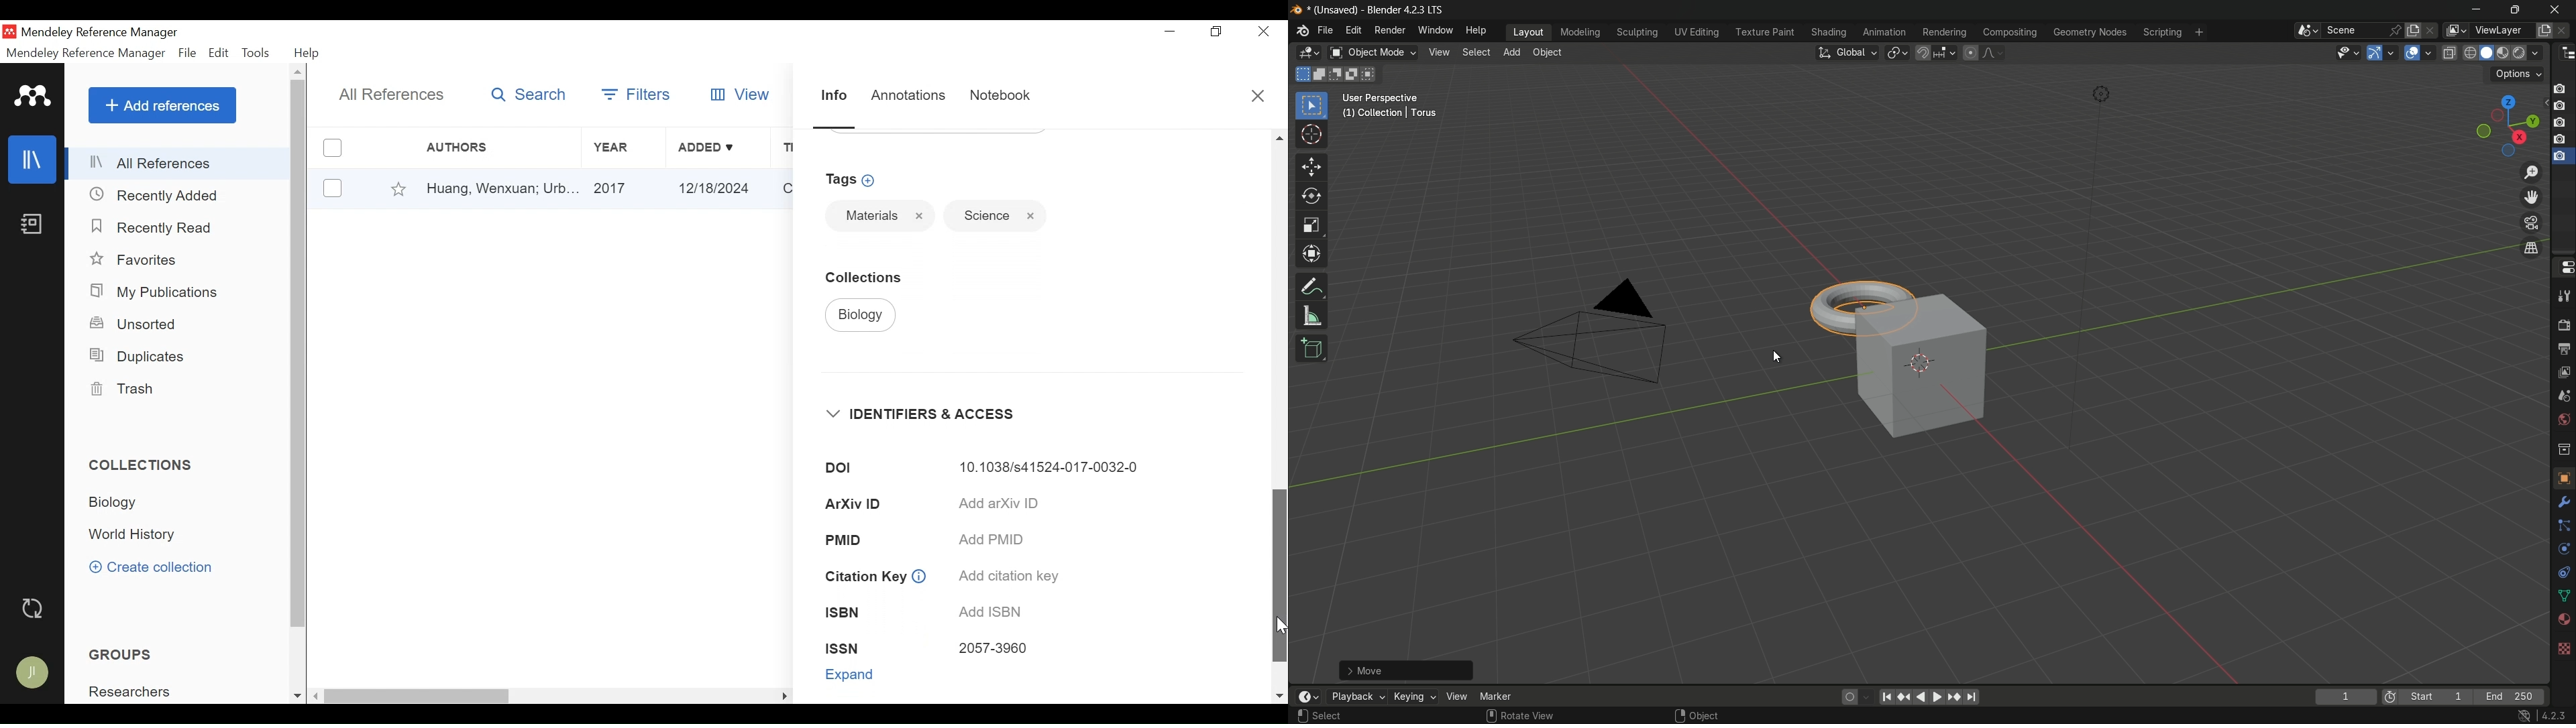  I want to click on Add PMID, so click(997, 540).